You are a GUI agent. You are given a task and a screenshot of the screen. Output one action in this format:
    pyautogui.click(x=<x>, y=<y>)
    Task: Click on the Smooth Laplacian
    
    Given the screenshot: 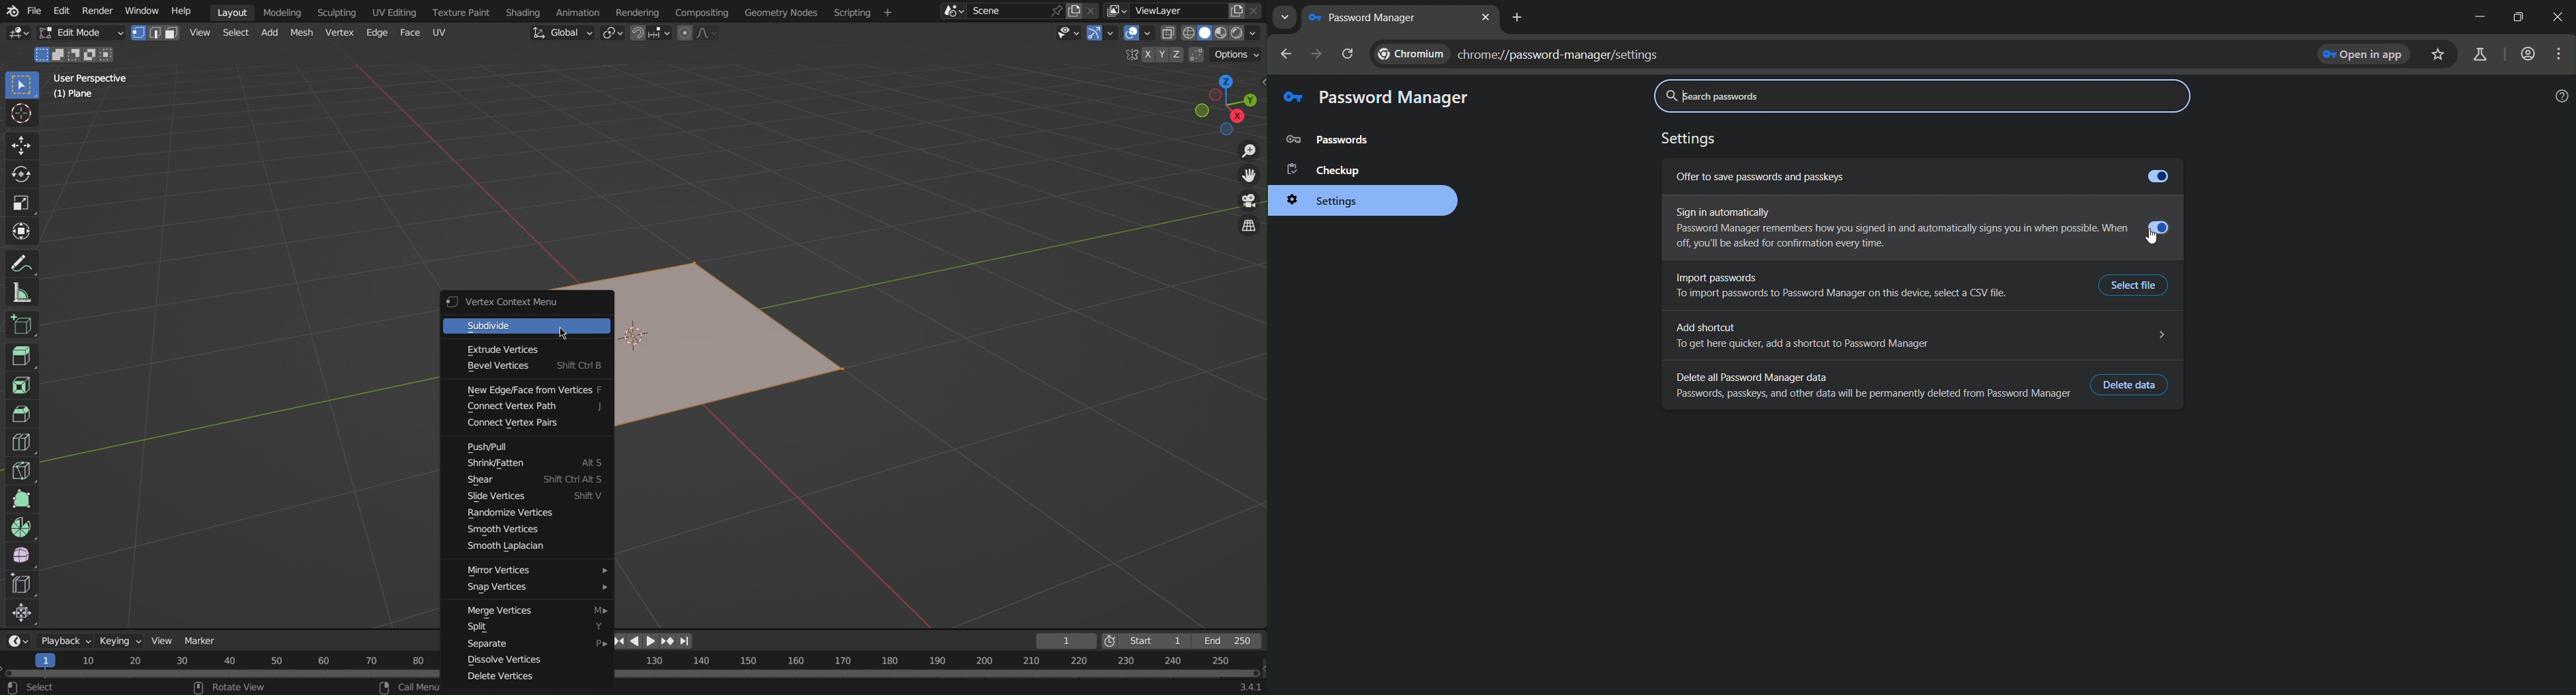 What is the action you would take?
    pyautogui.click(x=531, y=548)
    